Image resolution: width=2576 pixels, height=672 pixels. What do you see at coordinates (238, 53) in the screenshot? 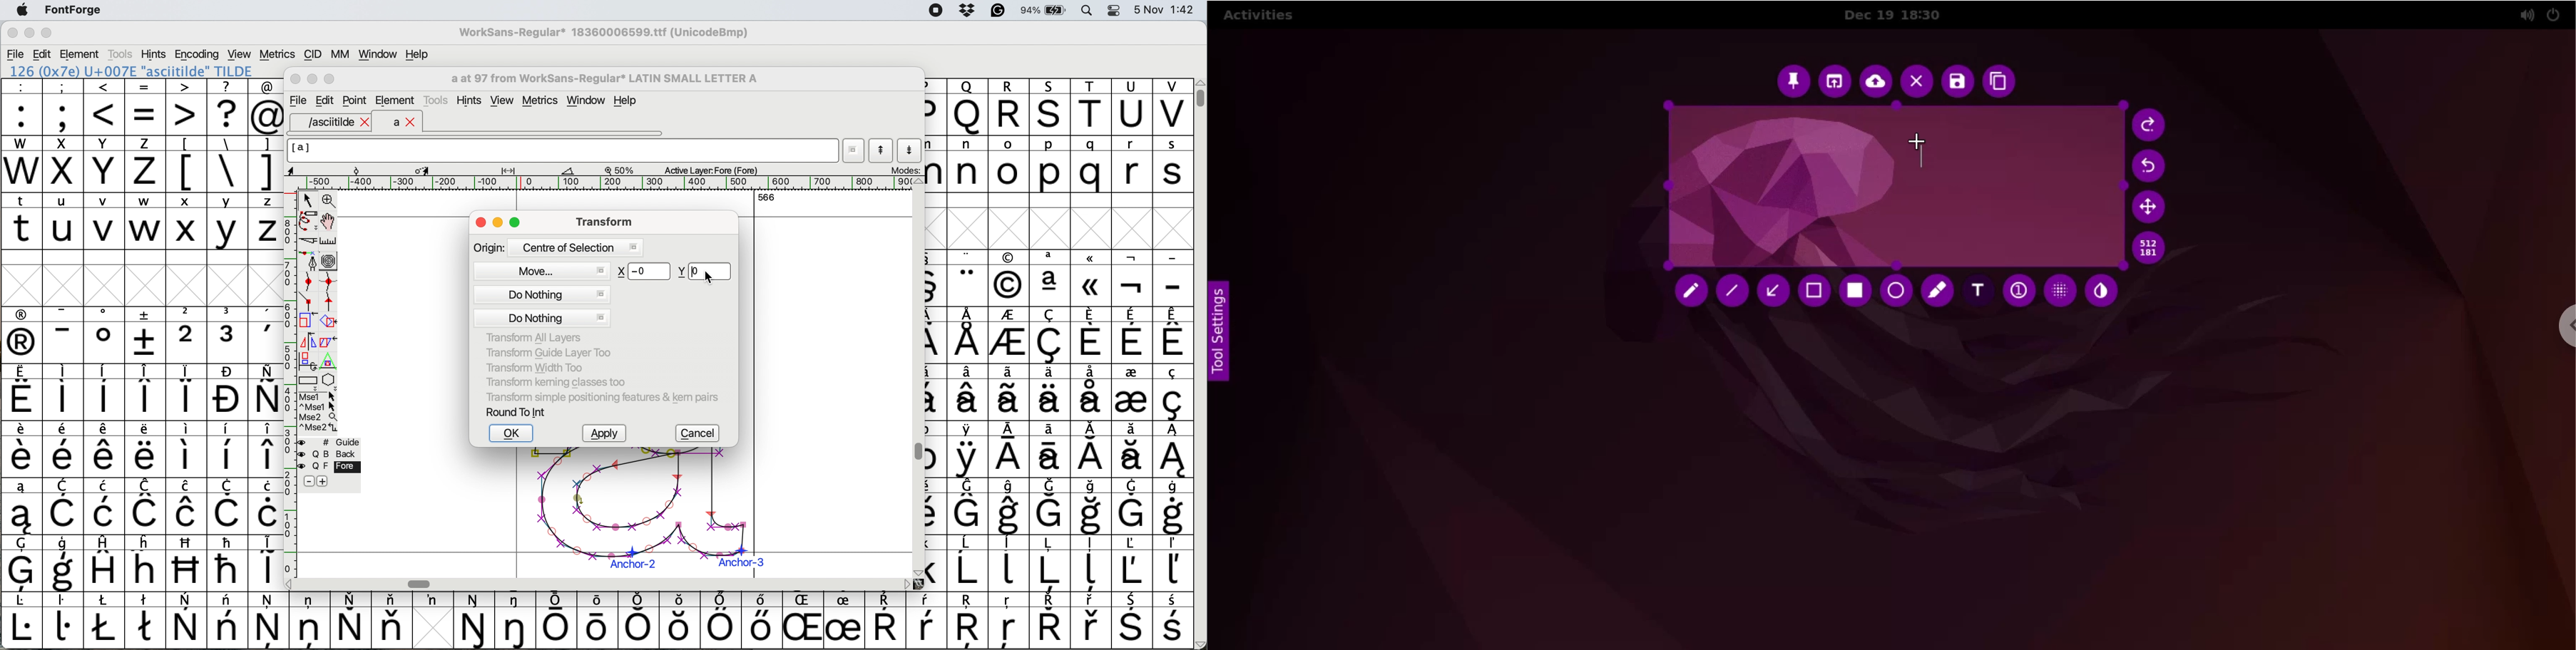
I see `view` at bounding box center [238, 53].